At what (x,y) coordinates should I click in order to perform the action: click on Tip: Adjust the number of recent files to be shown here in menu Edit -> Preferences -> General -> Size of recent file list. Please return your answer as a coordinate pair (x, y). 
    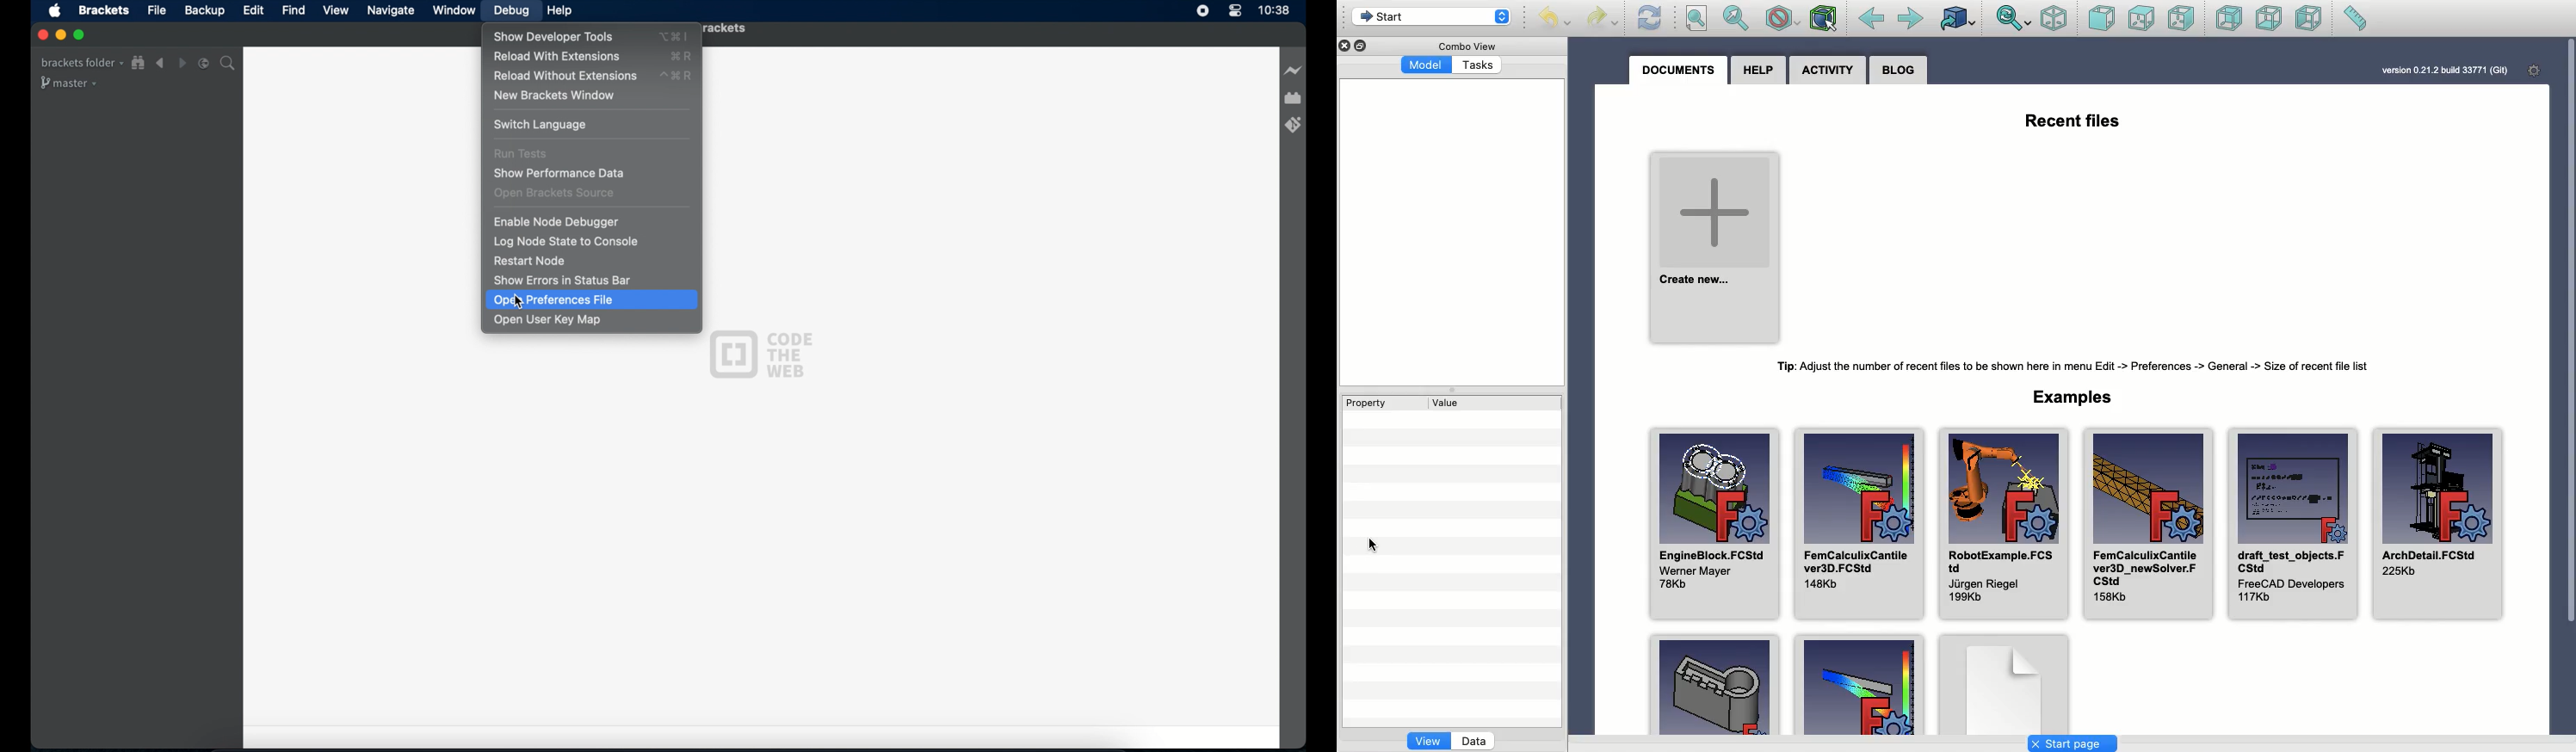
    Looking at the image, I should click on (2076, 366).